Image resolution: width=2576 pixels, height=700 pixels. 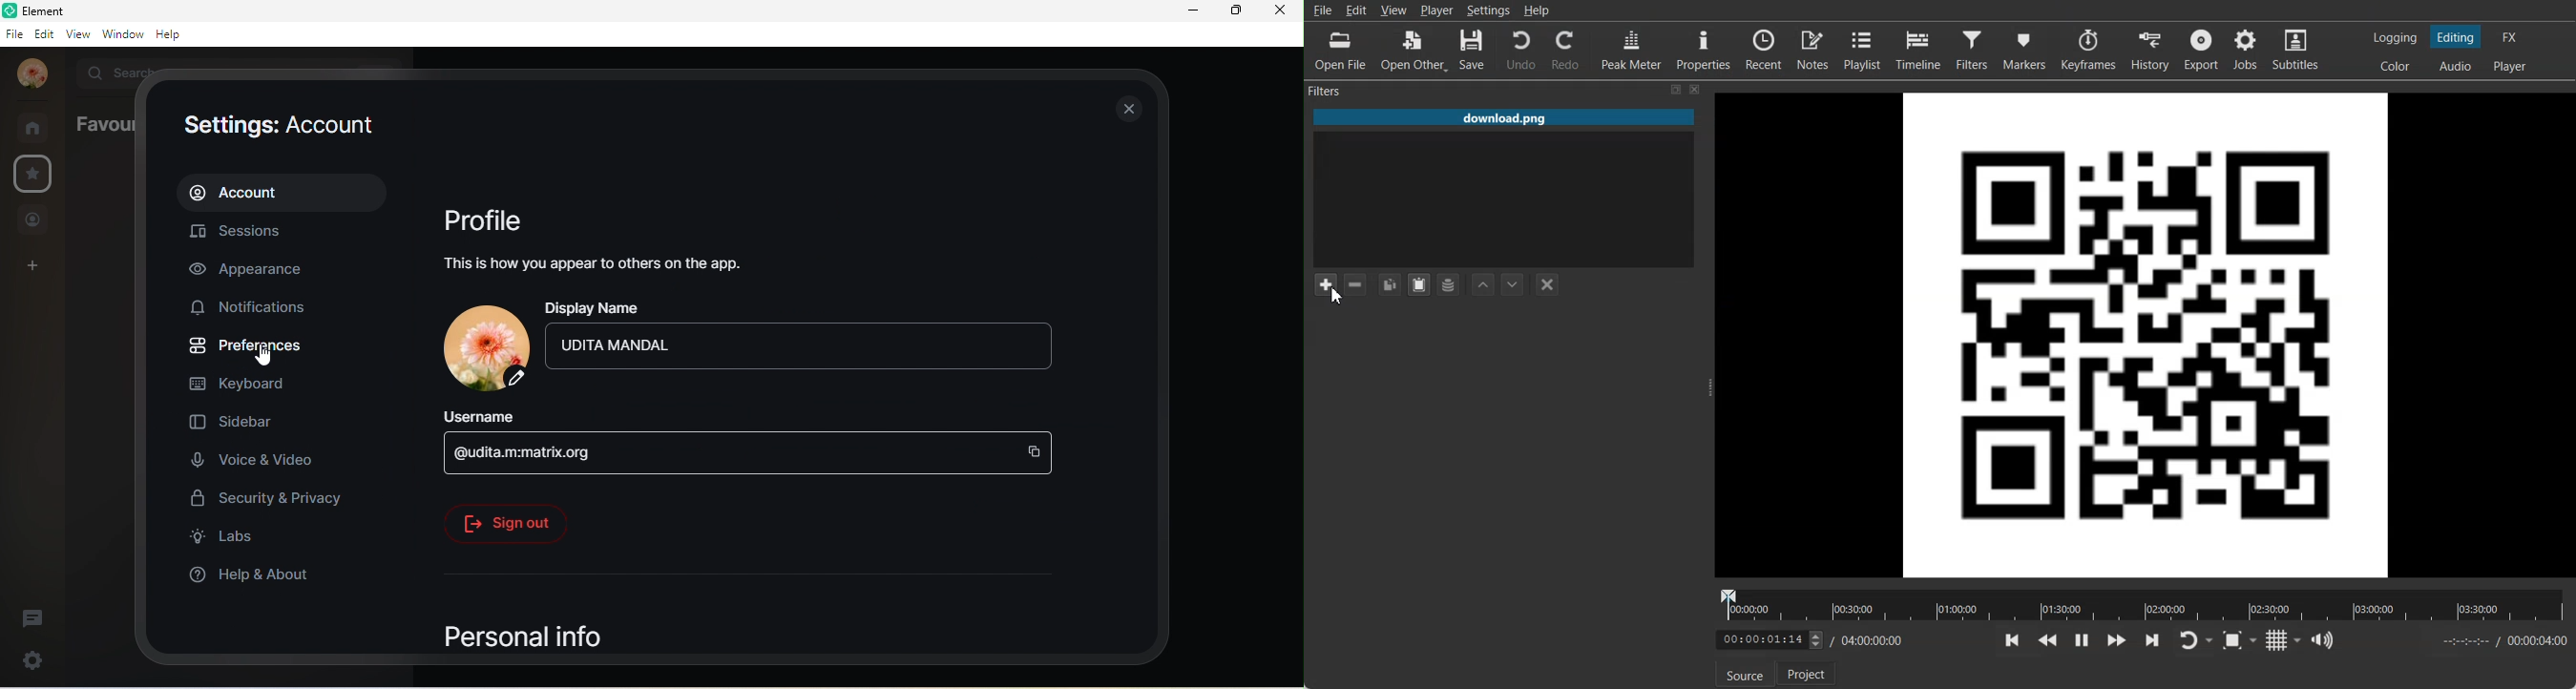 I want to click on cursor movement, so click(x=269, y=357).